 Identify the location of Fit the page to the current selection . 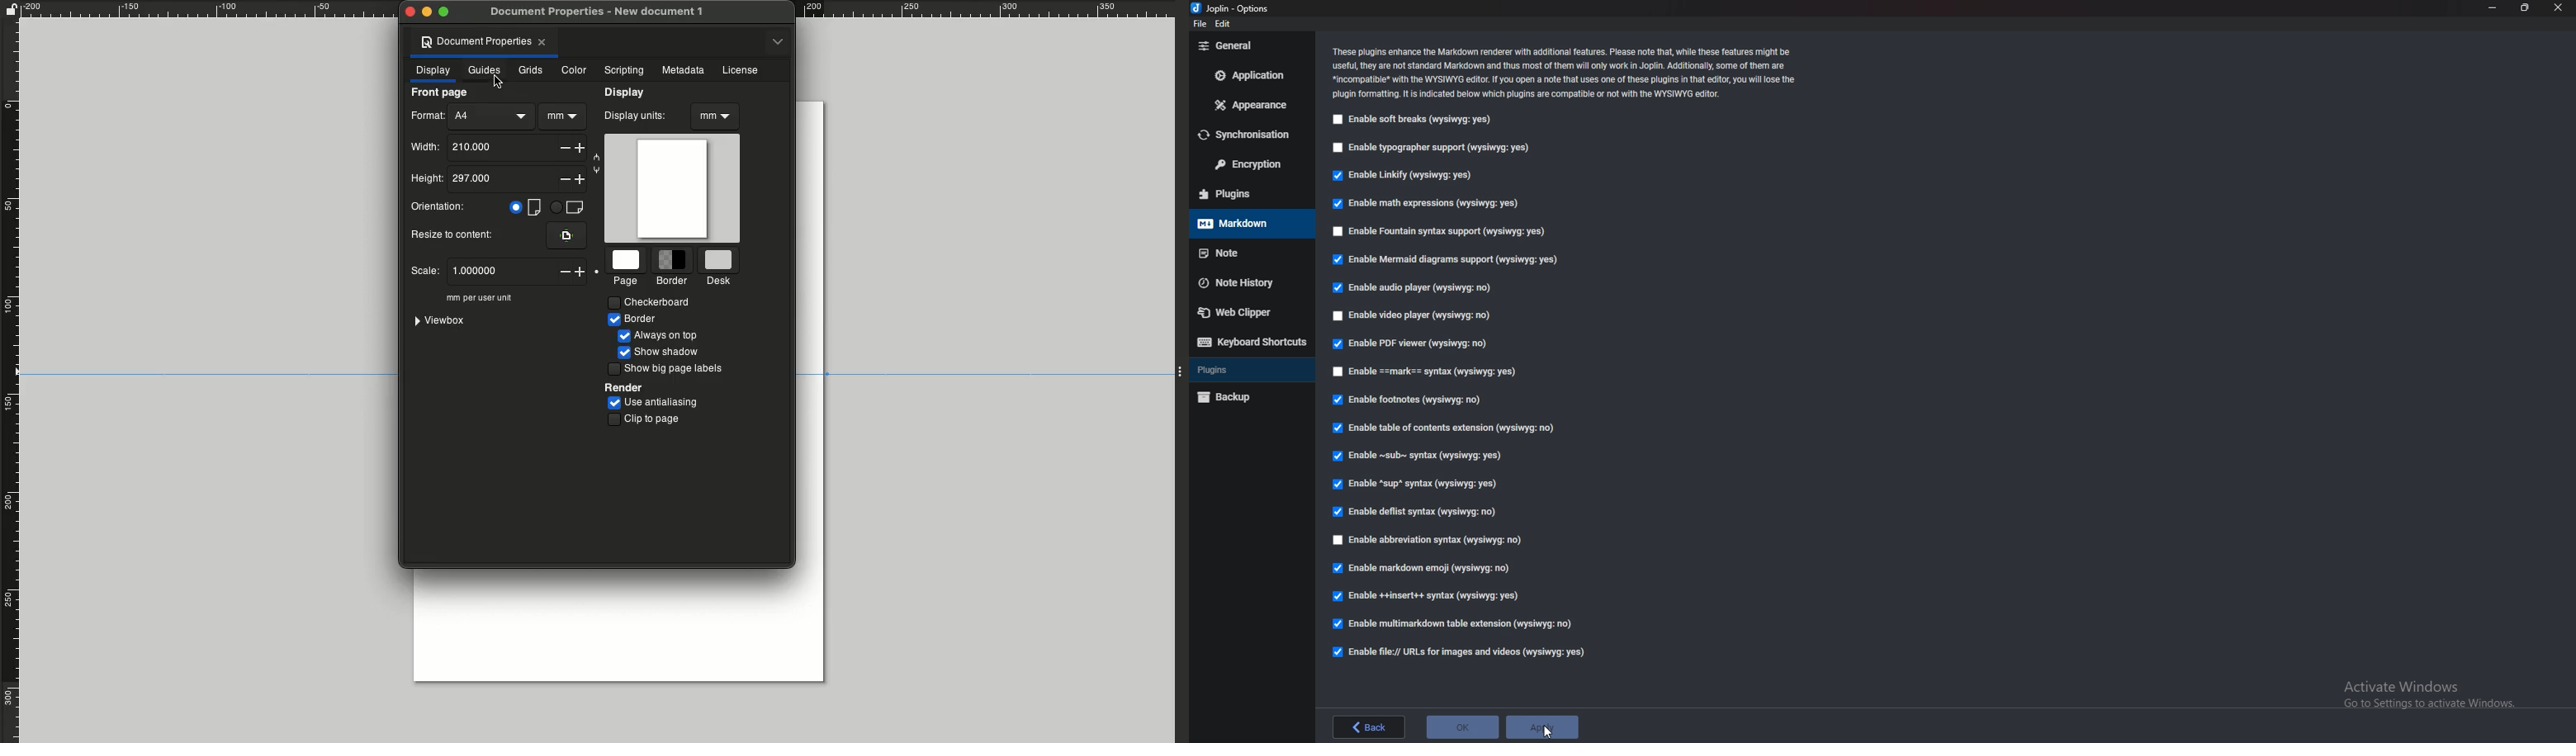
(563, 237).